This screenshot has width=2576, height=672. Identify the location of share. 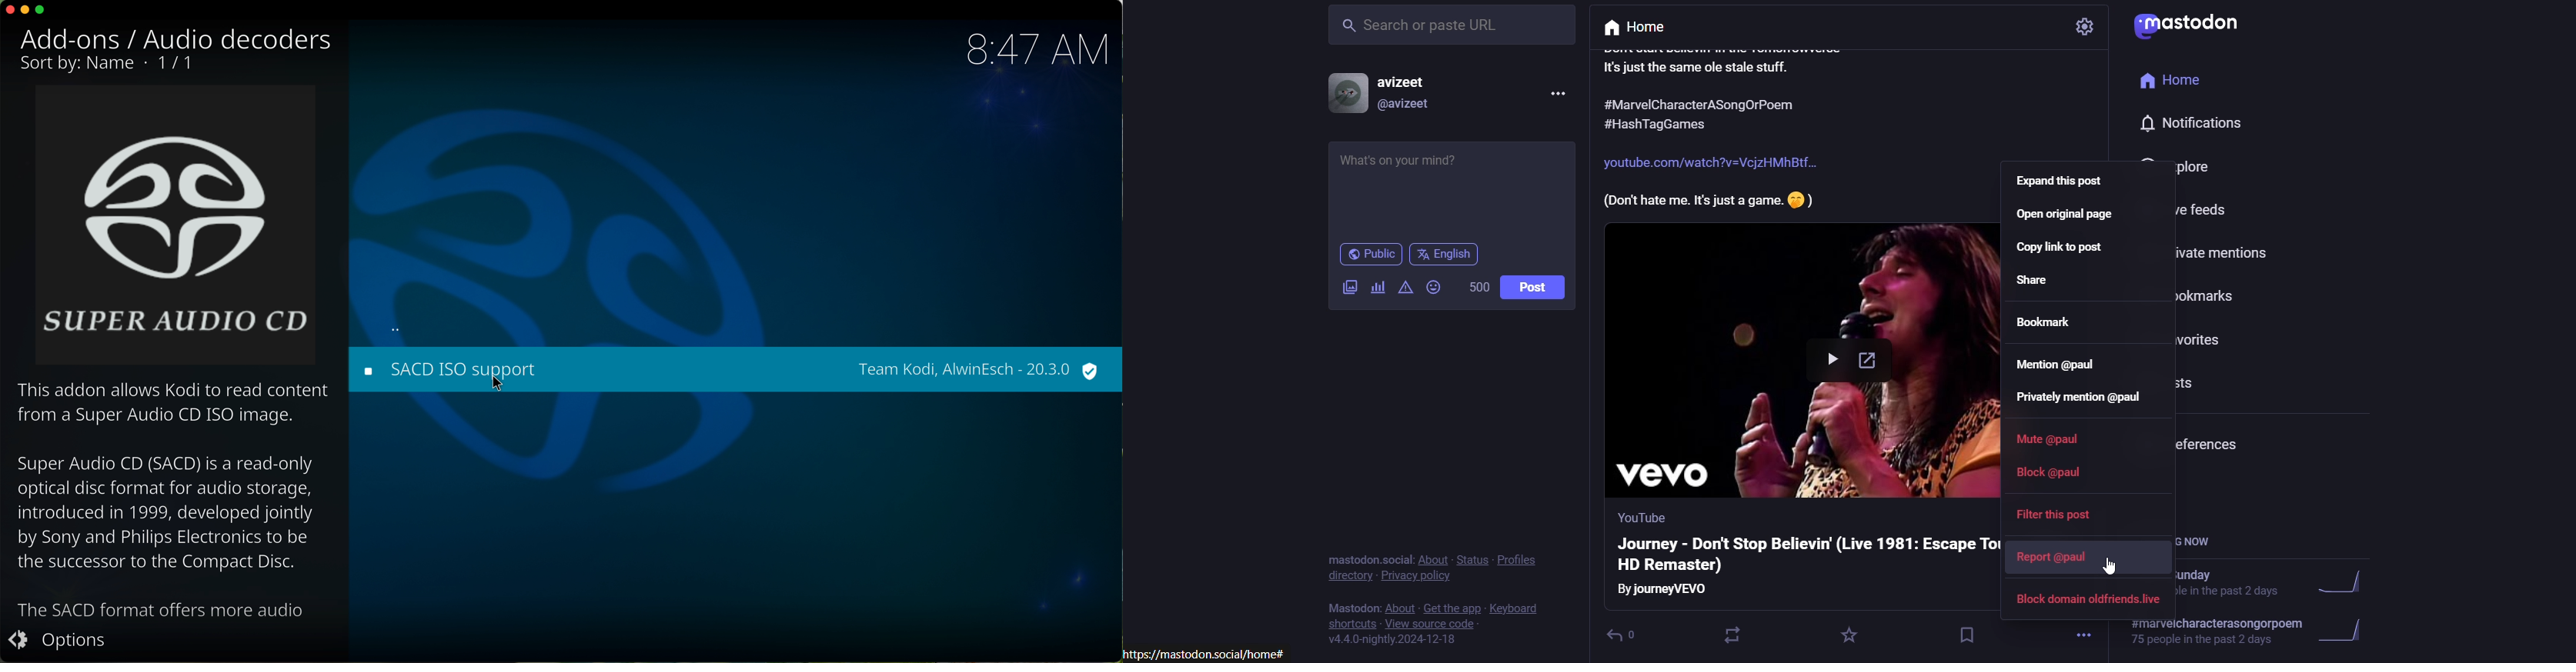
(2038, 285).